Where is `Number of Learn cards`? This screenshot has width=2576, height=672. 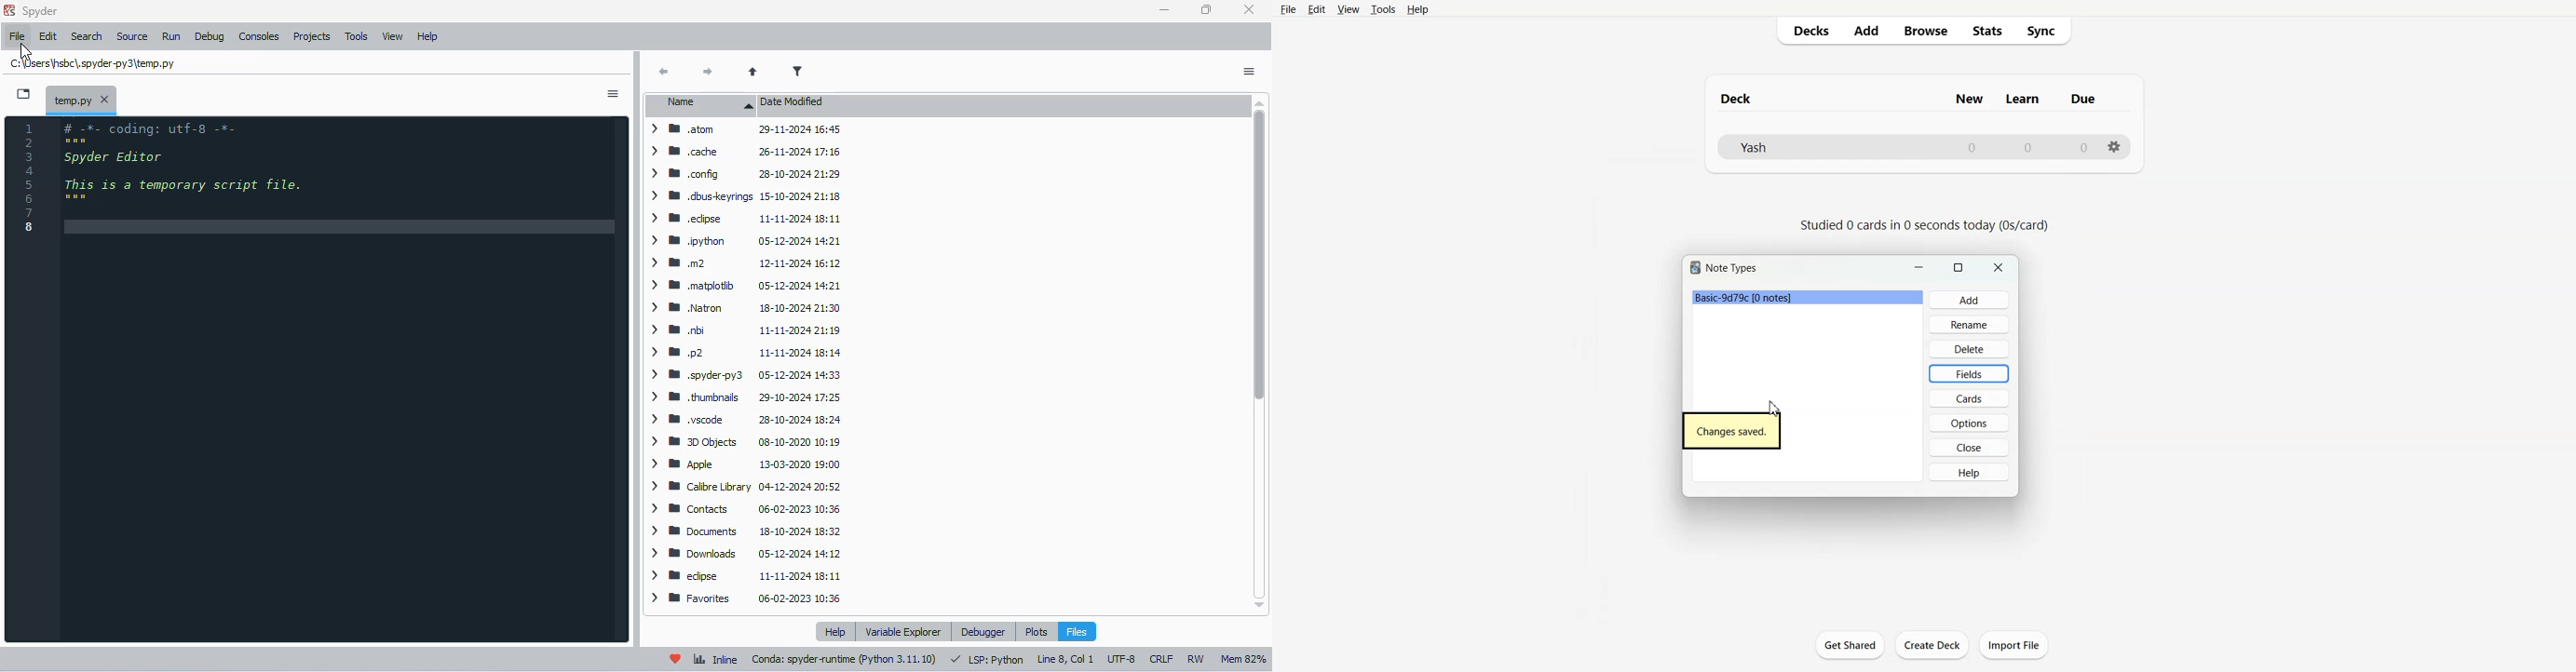 Number of Learn cards is located at coordinates (2028, 147).